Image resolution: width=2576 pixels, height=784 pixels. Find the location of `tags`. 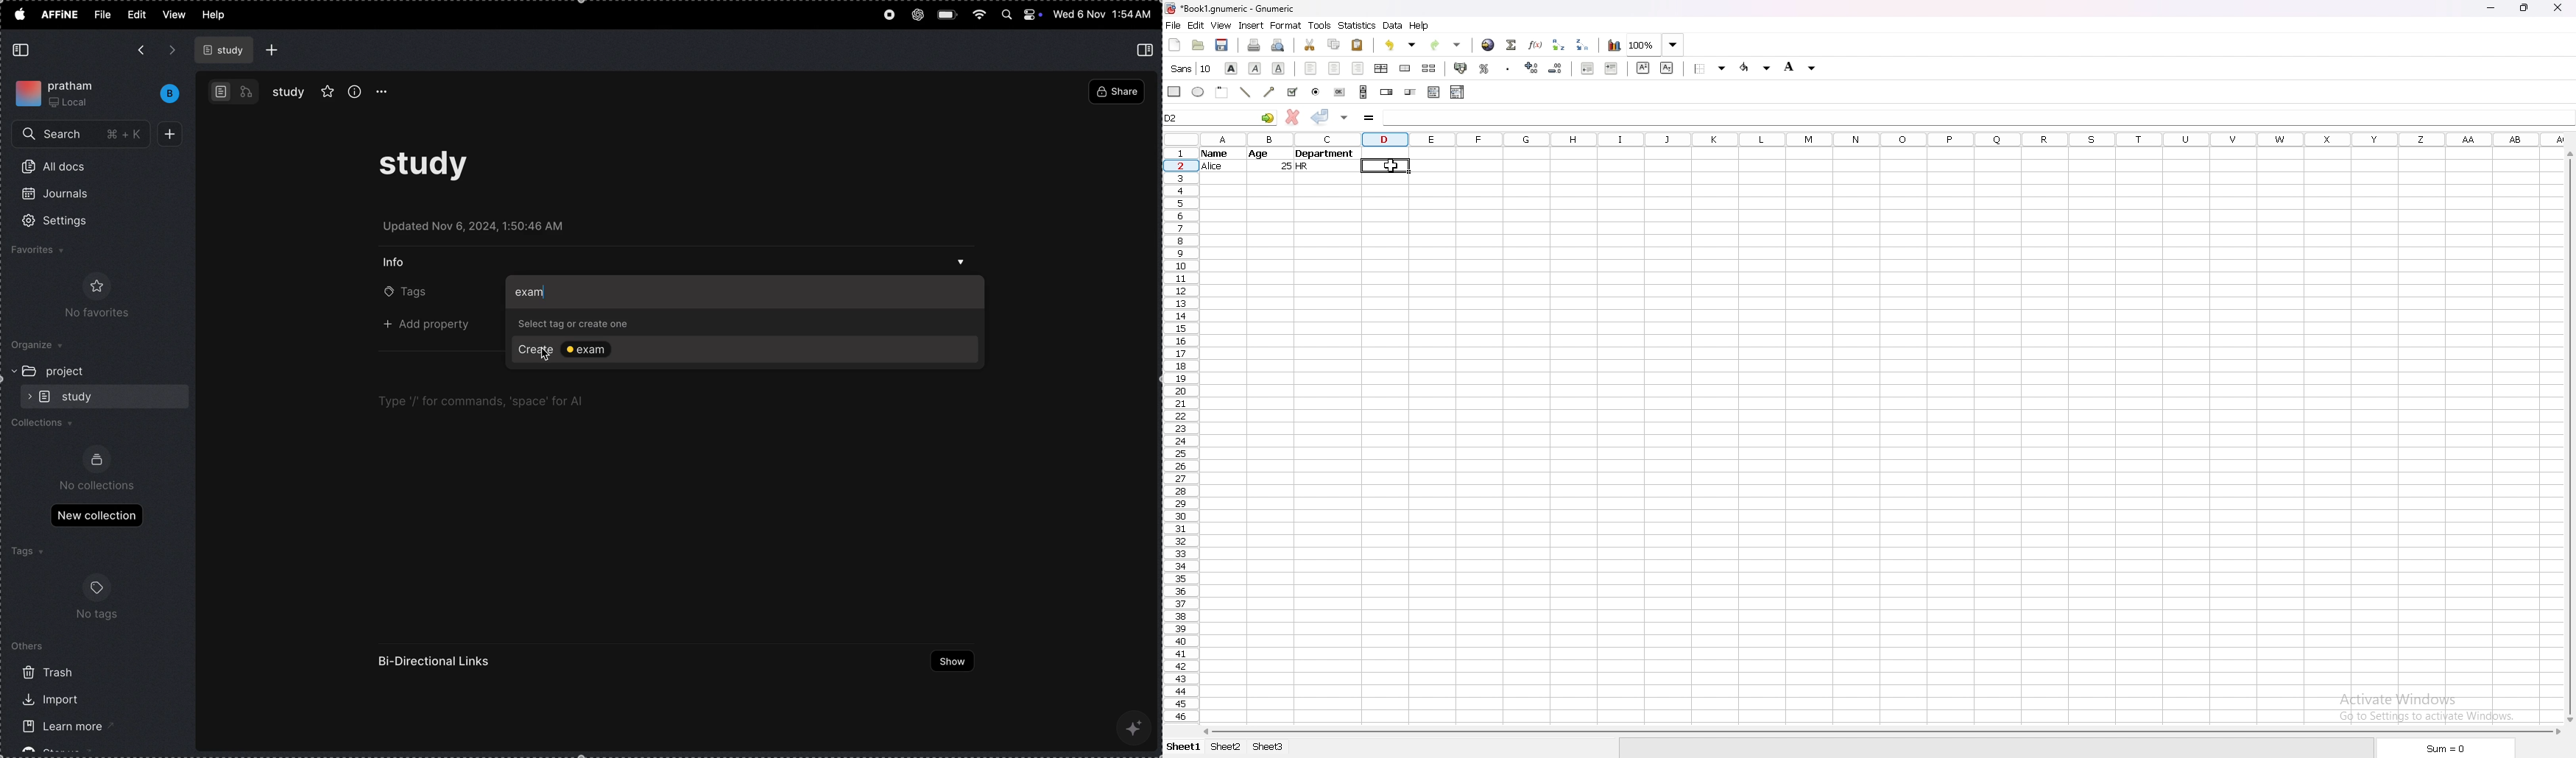

tags is located at coordinates (26, 552).